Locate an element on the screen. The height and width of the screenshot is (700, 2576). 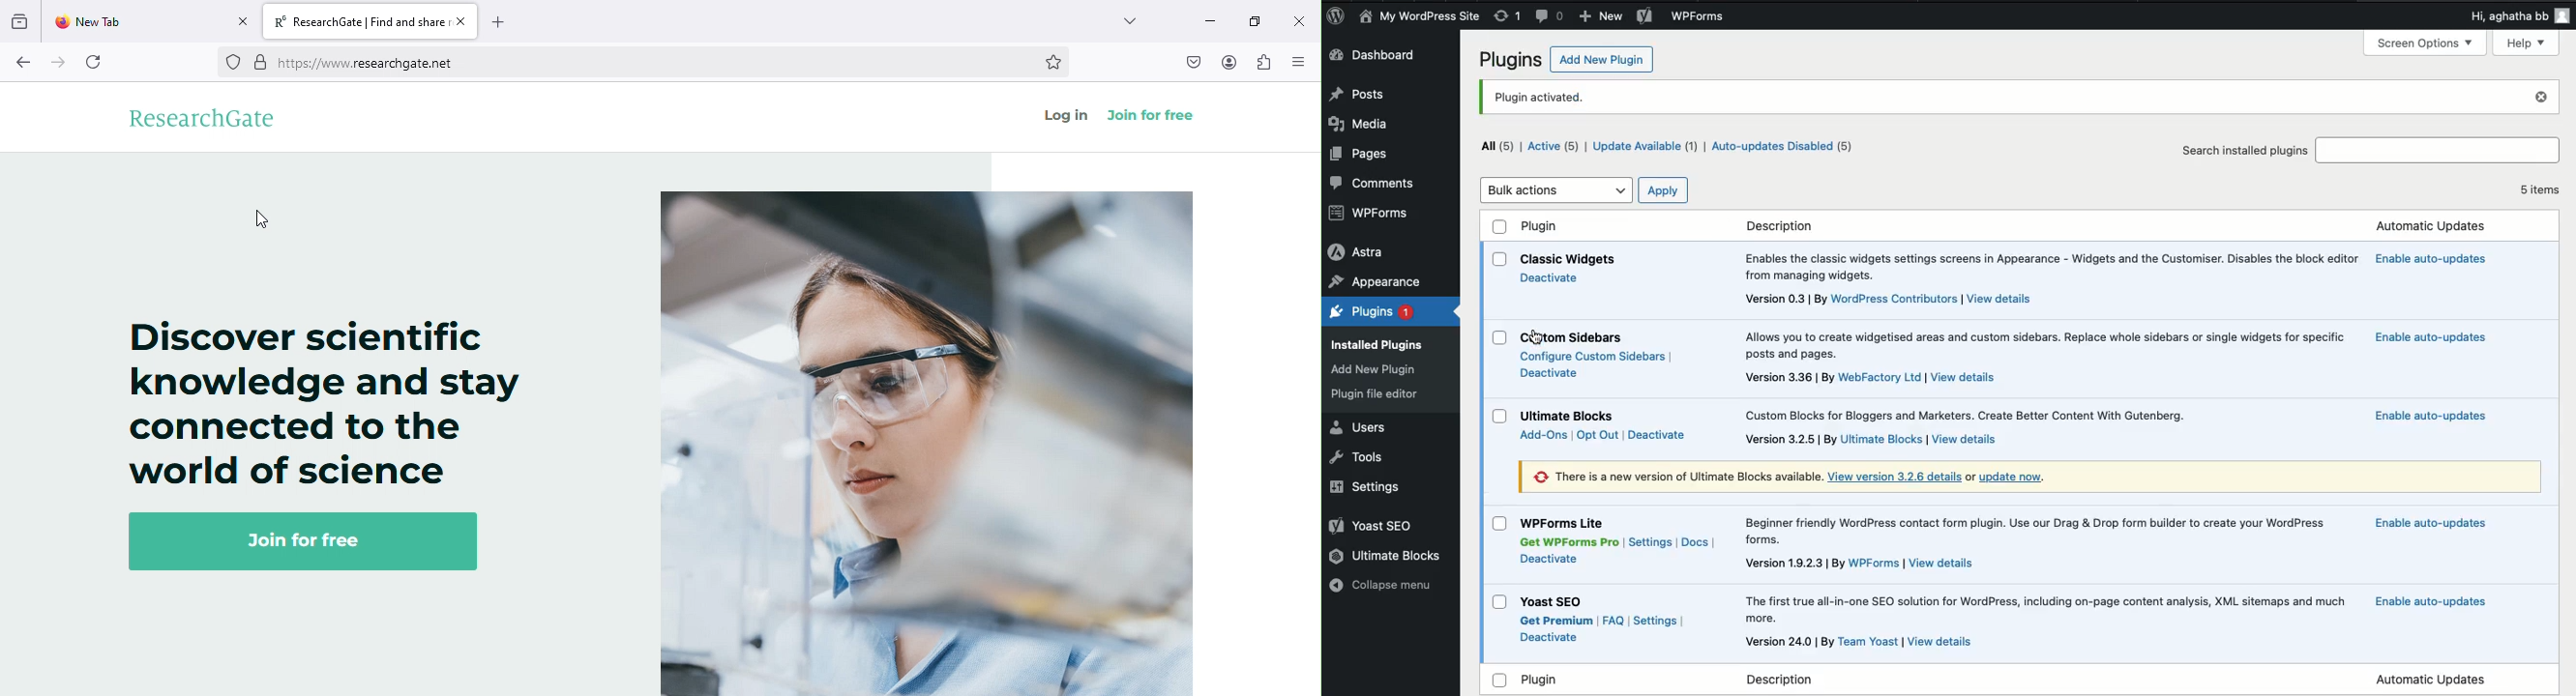
Apply is located at coordinates (1663, 189).